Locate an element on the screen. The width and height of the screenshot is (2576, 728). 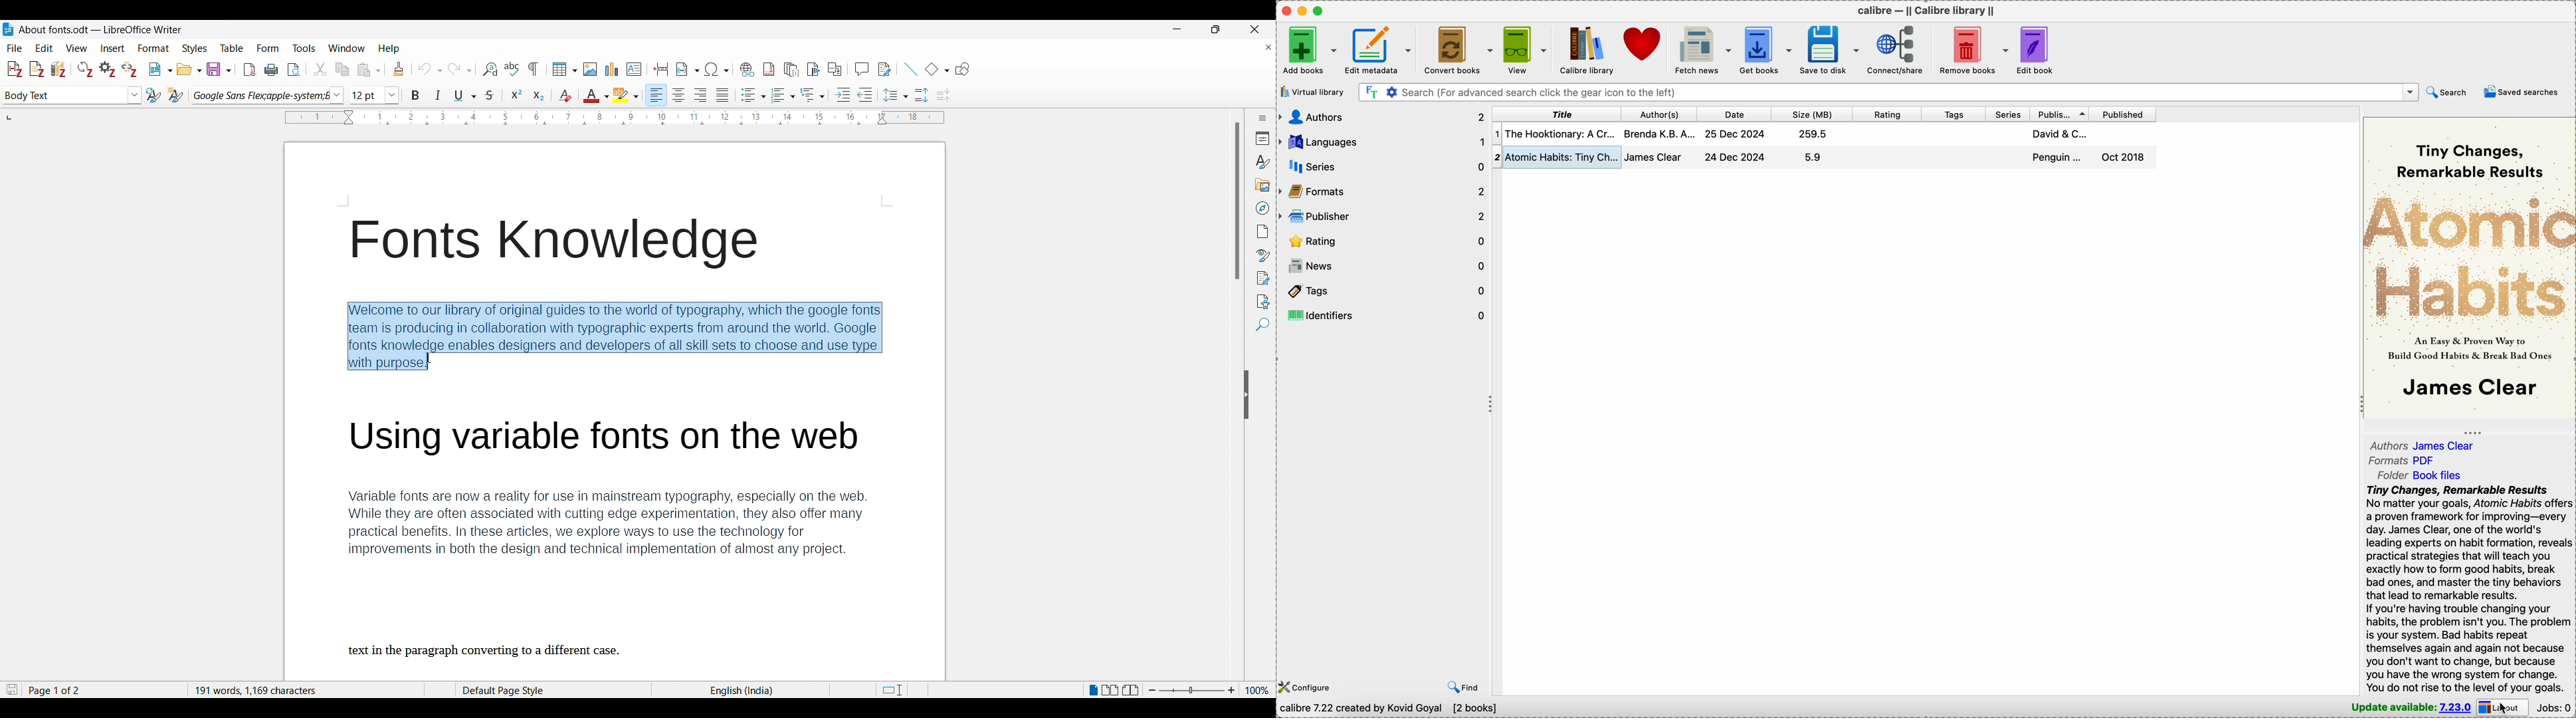
connect/share is located at coordinates (1898, 49).